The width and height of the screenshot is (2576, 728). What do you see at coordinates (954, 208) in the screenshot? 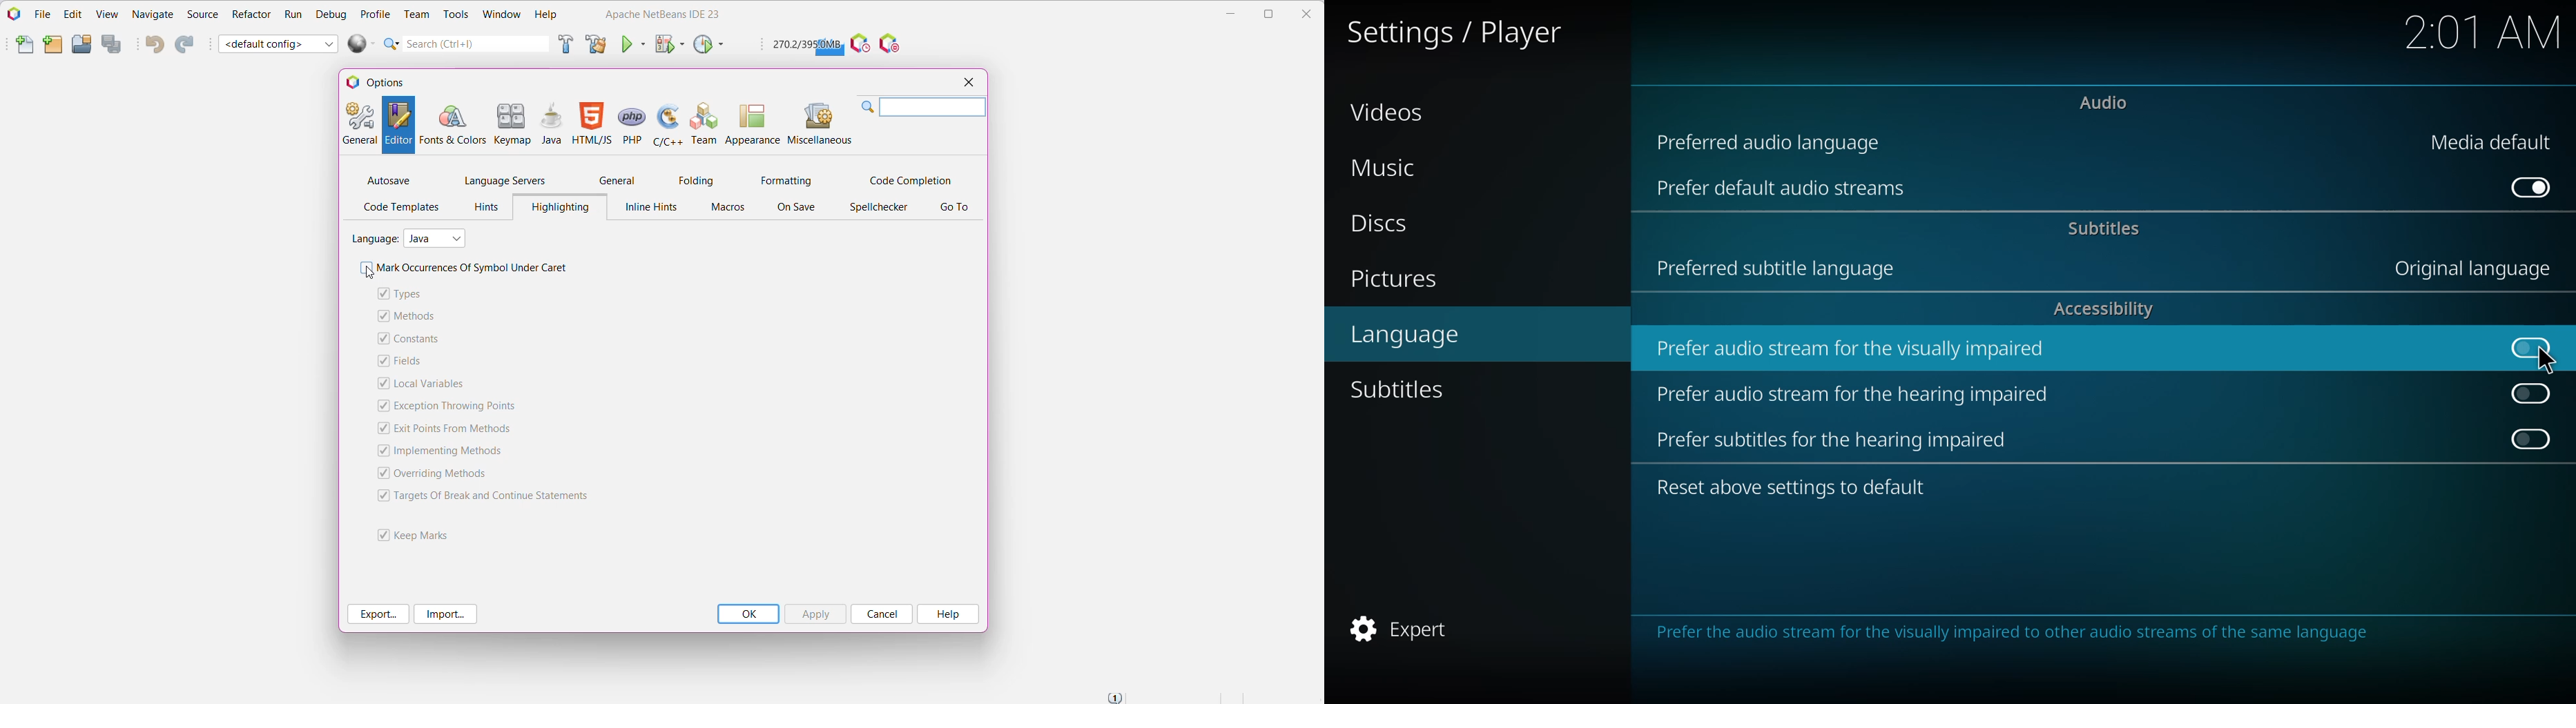
I see `Go To` at bounding box center [954, 208].